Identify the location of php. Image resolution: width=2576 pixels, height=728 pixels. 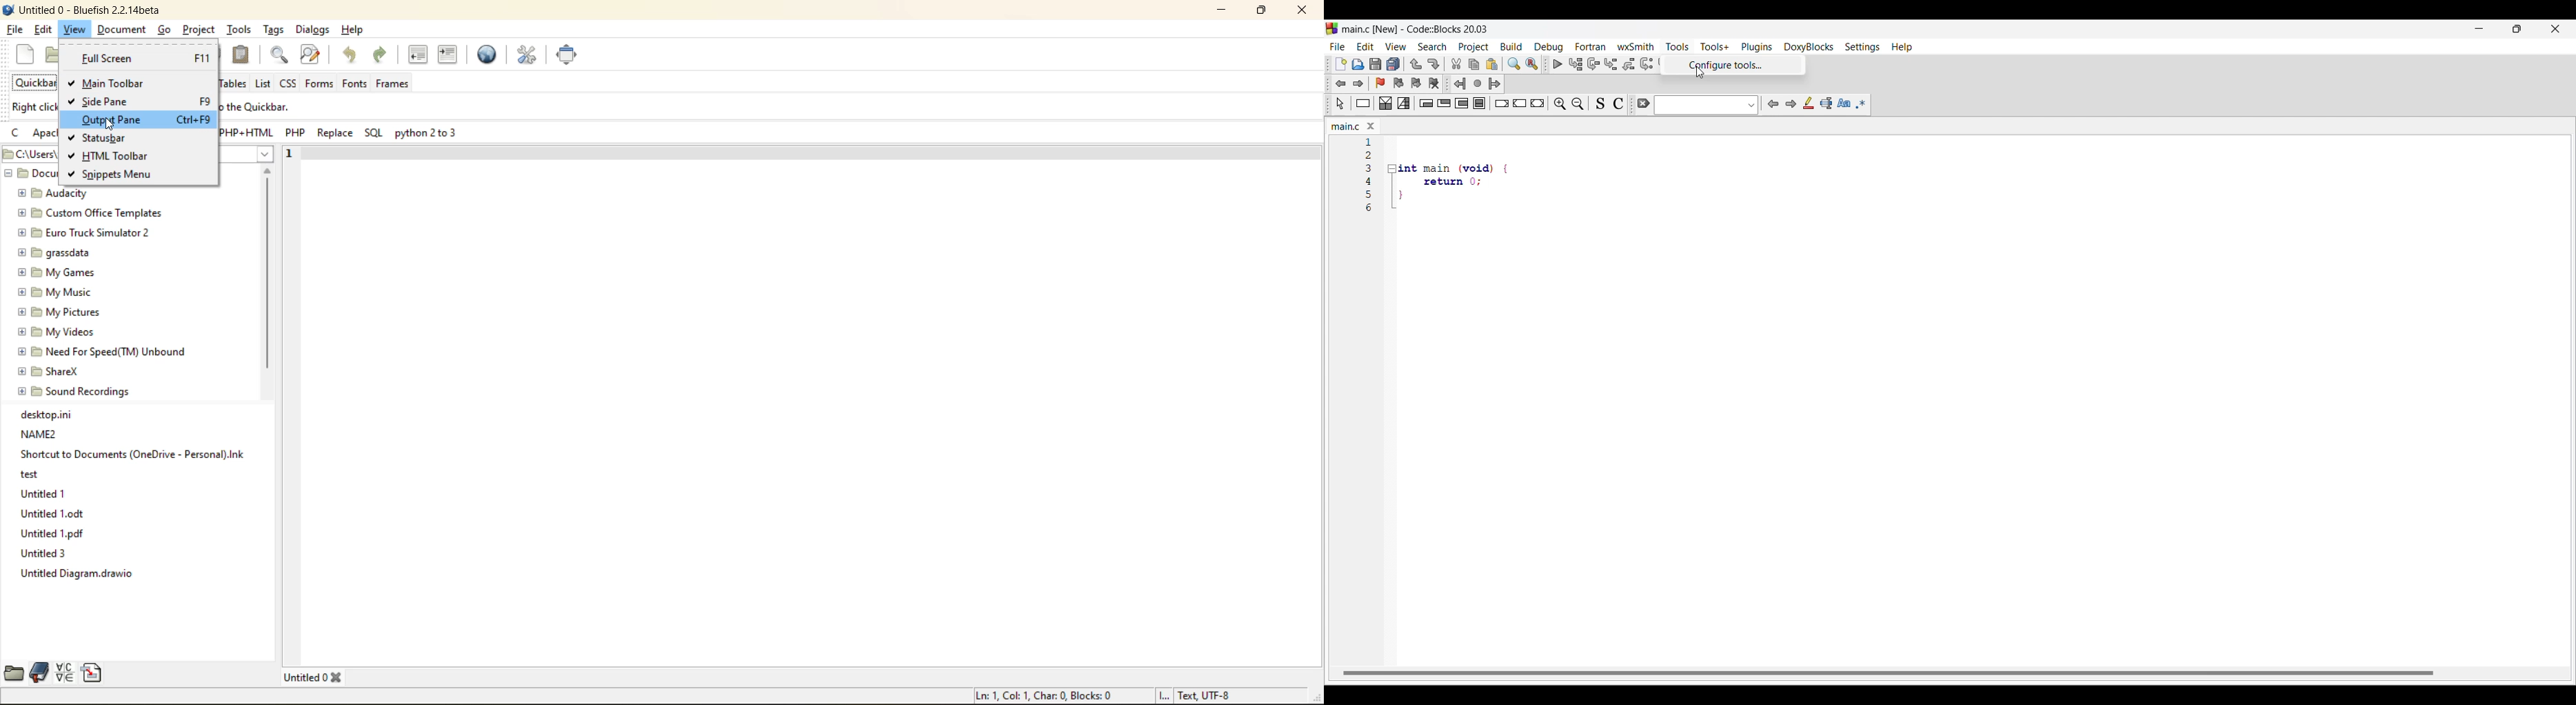
(296, 133).